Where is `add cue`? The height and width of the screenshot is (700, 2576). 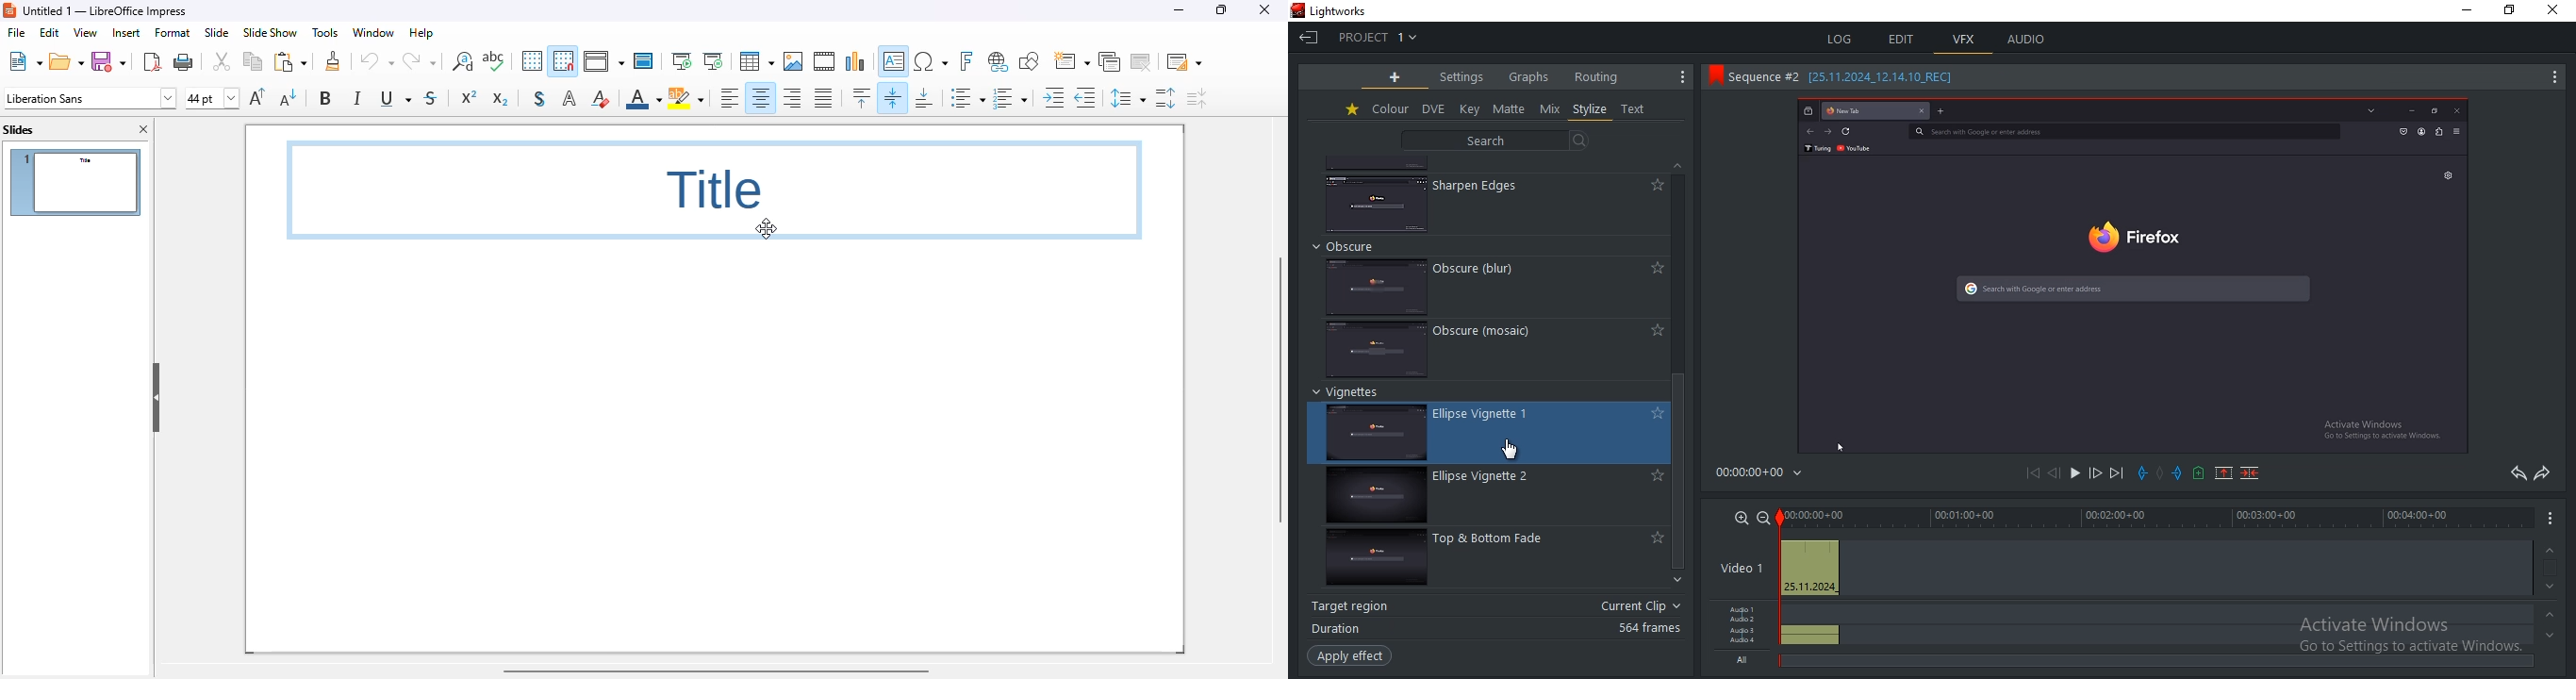
add cue is located at coordinates (2198, 473).